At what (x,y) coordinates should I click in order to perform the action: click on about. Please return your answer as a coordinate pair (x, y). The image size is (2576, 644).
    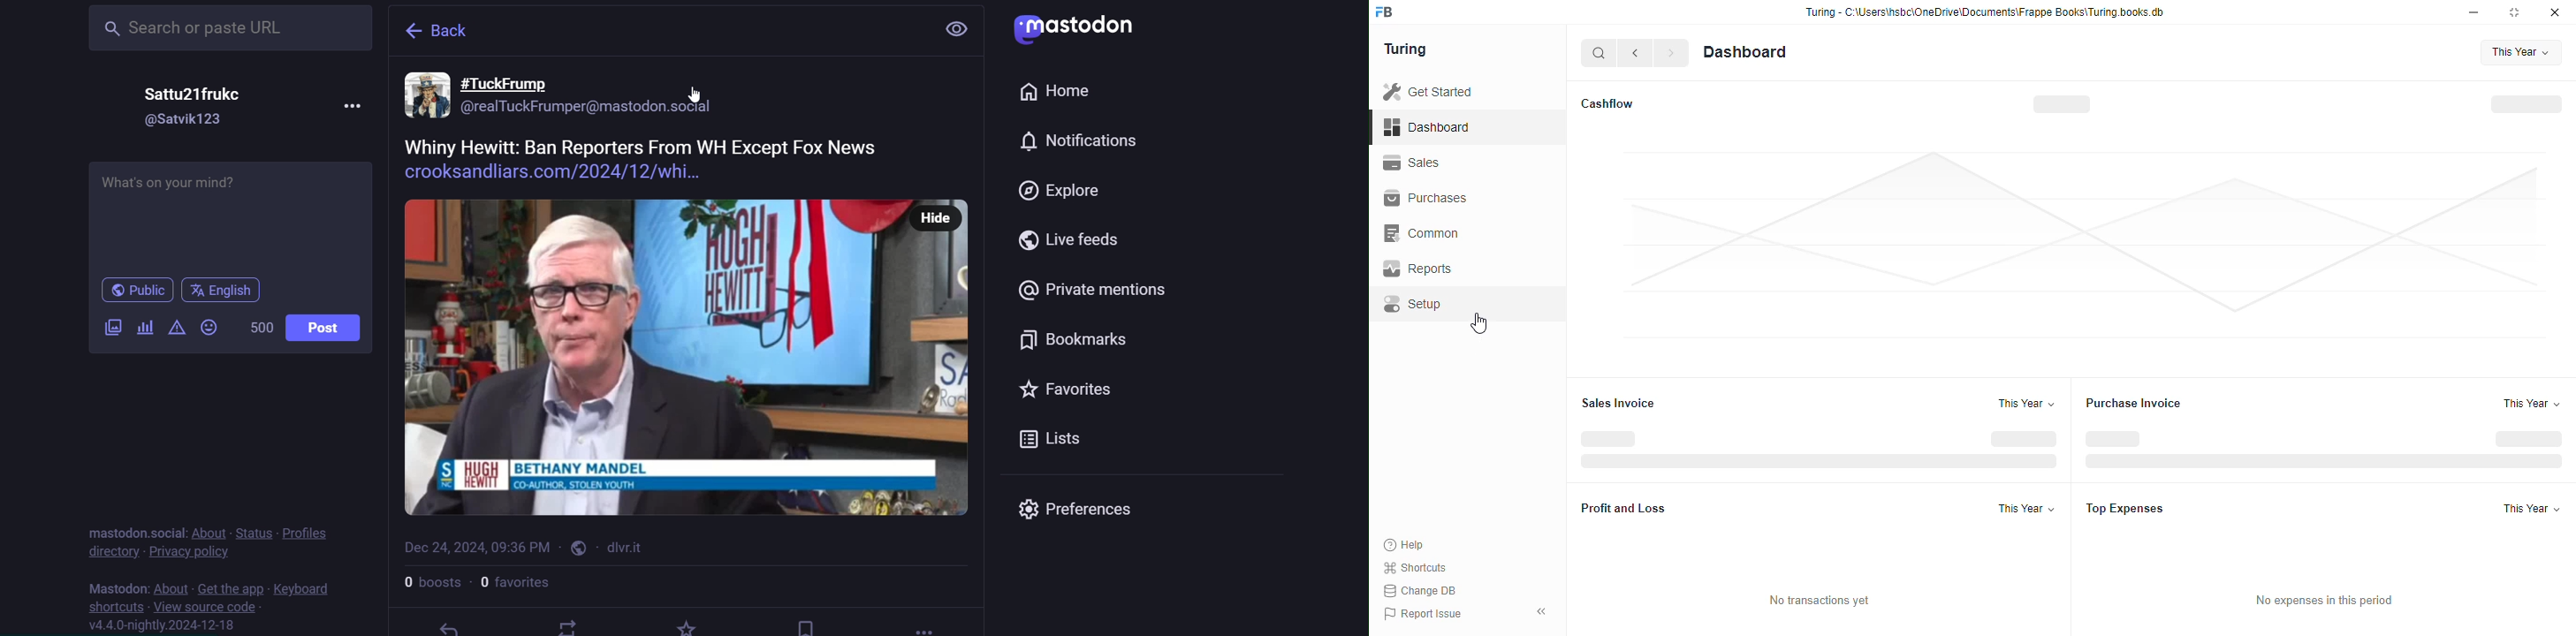
    Looking at the image, I should click on (206, 532).